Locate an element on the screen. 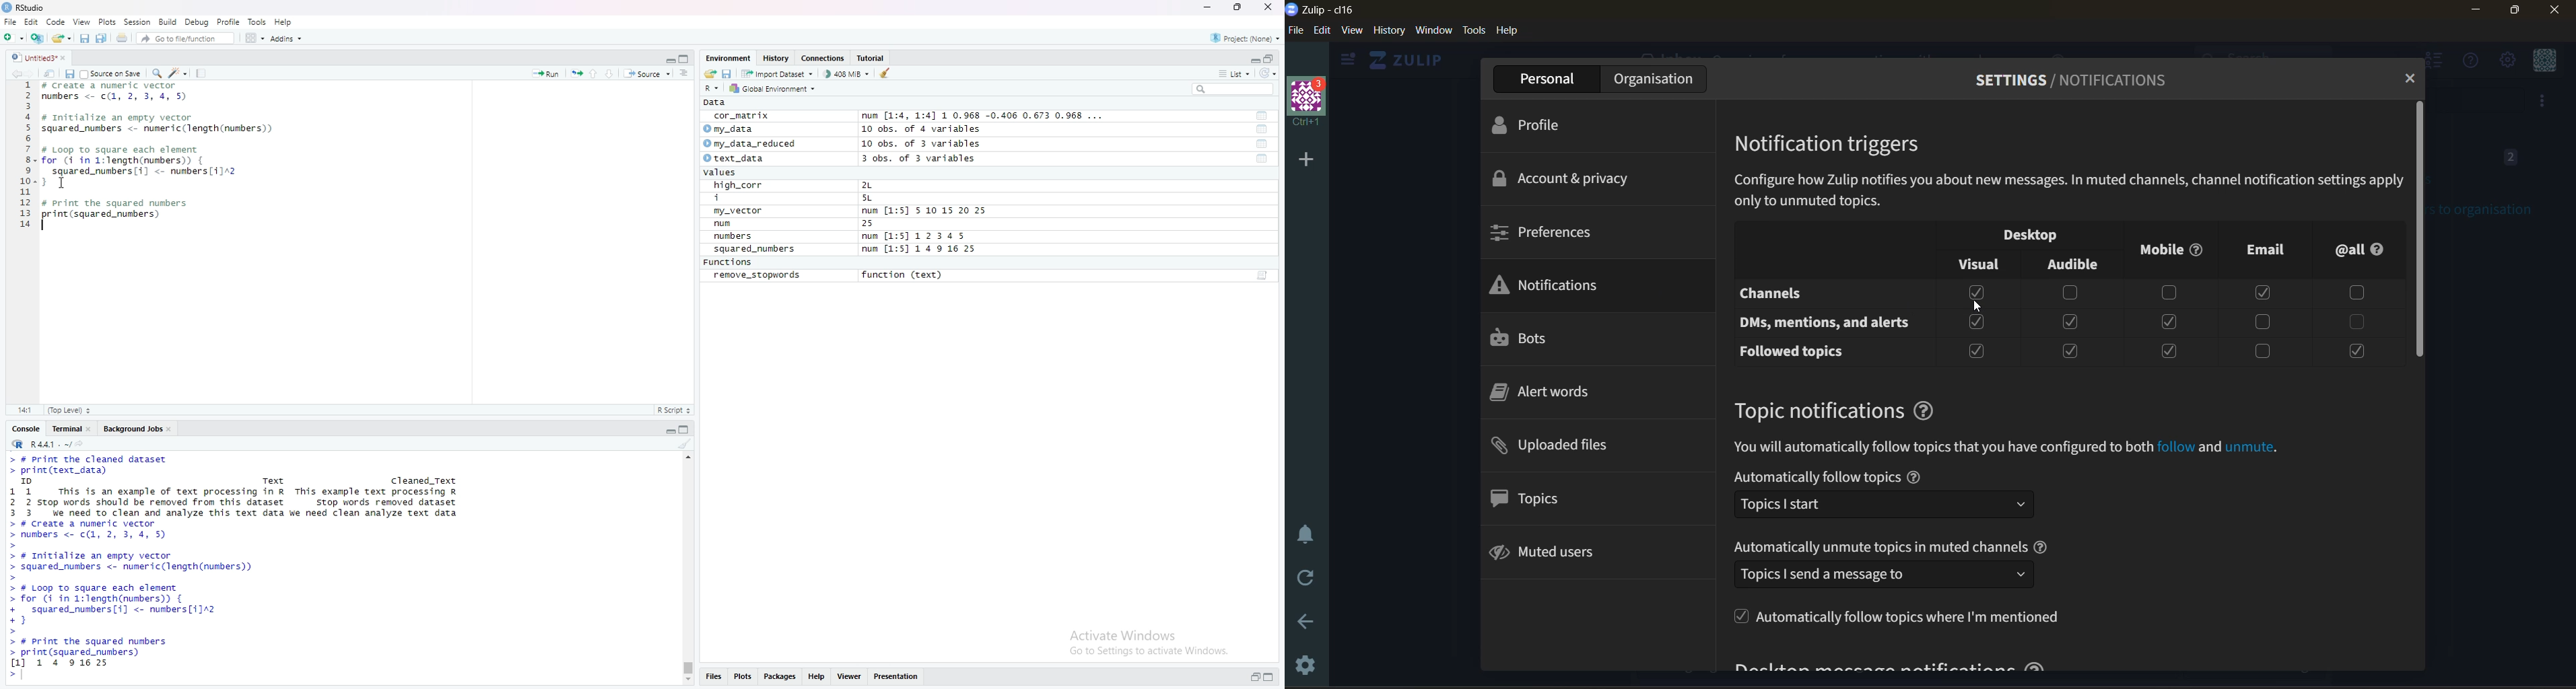  audible is located at coordinates (2079, 264).